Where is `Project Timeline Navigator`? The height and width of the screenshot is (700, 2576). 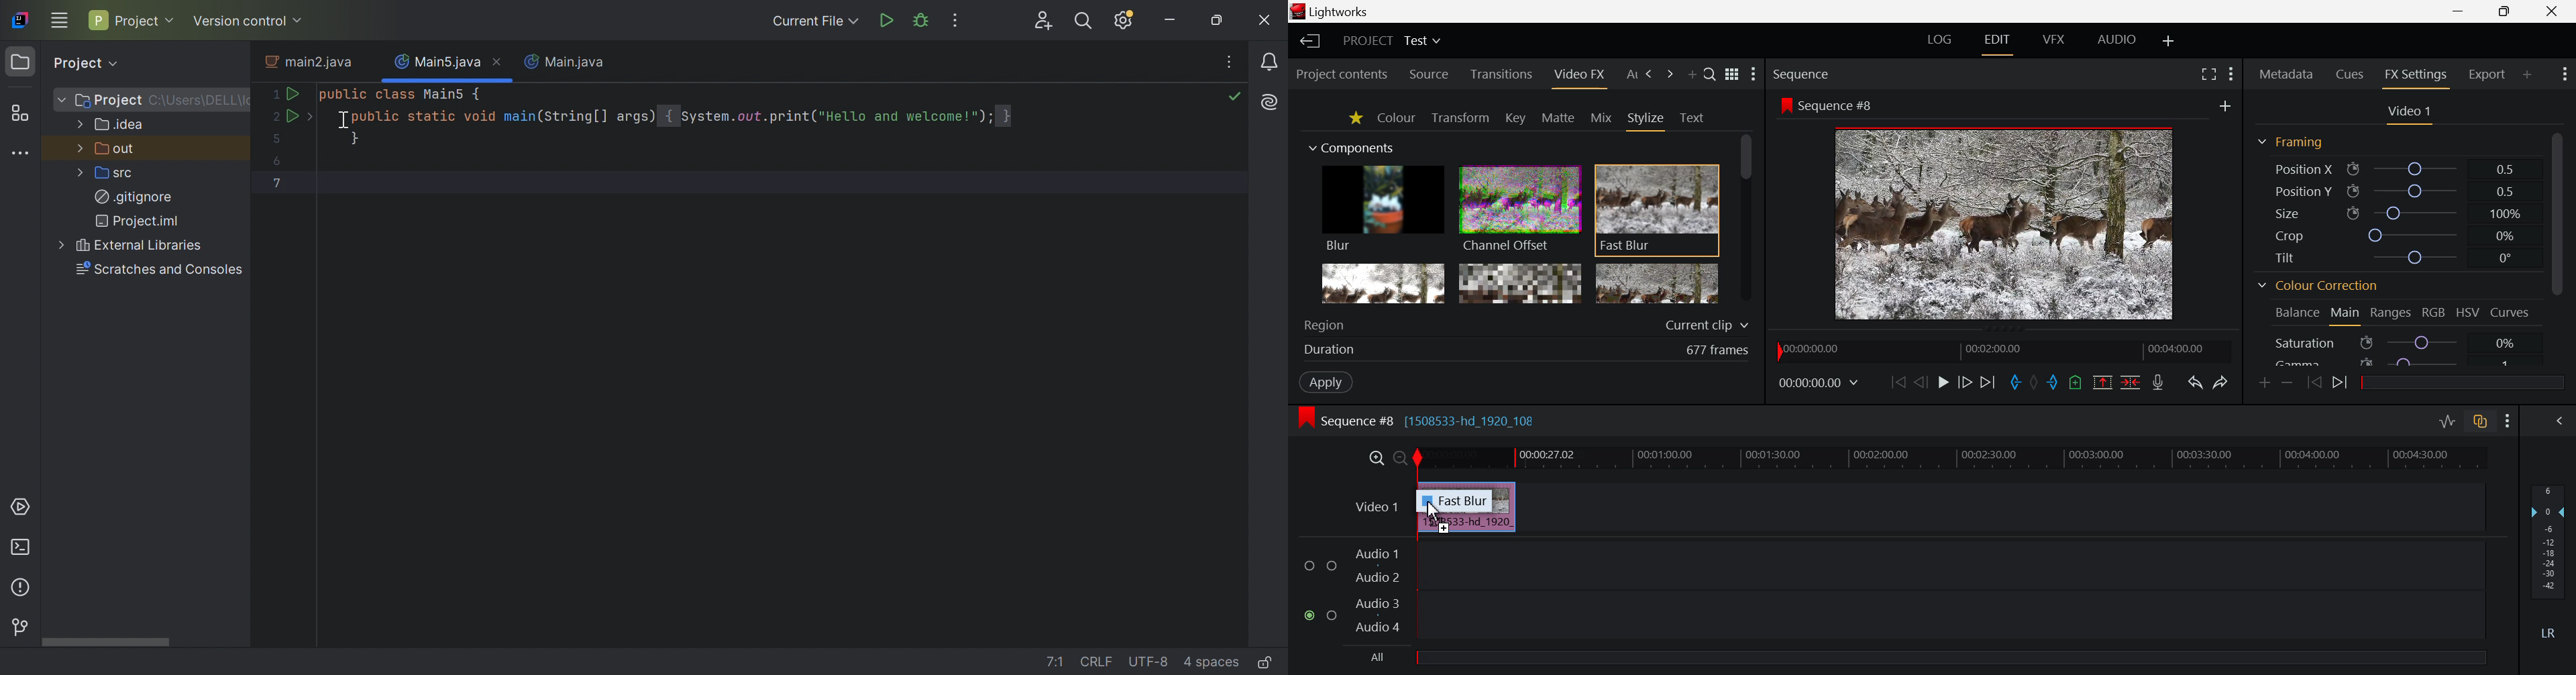
Project Timeline Navigator is located at coordinates (2000, 350).